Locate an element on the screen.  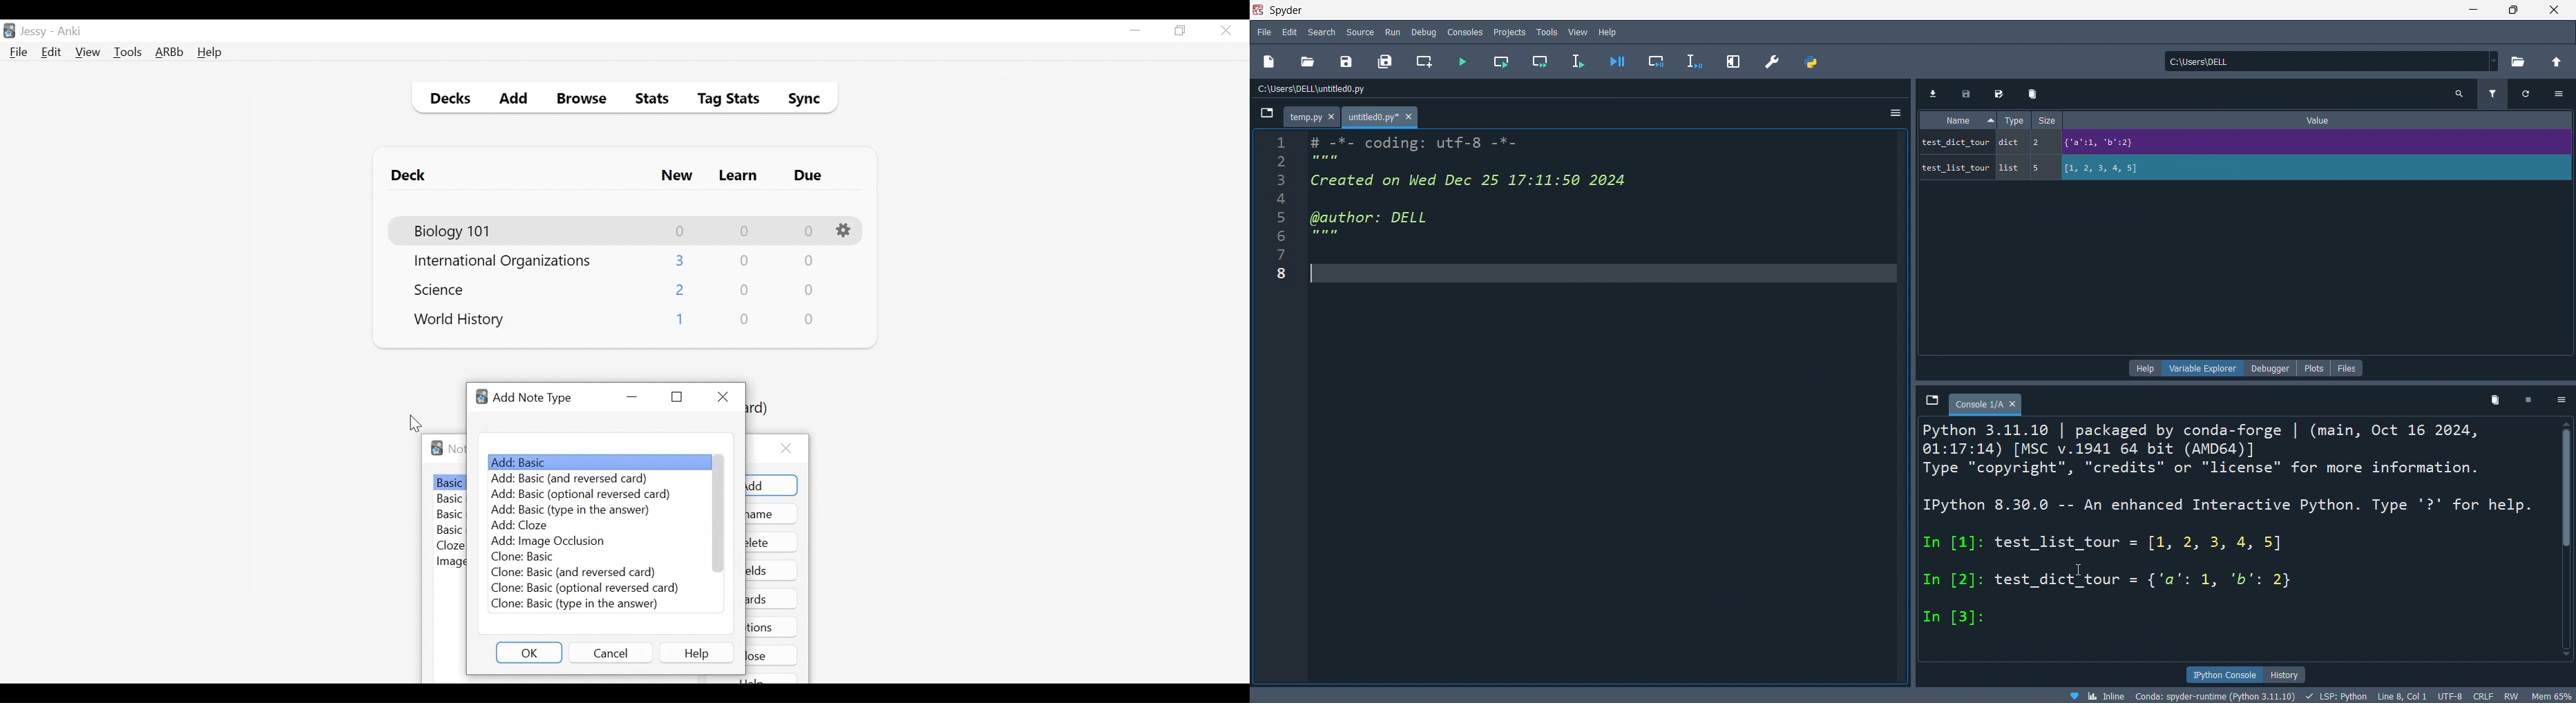
files is located at coordinates (2348, 367).